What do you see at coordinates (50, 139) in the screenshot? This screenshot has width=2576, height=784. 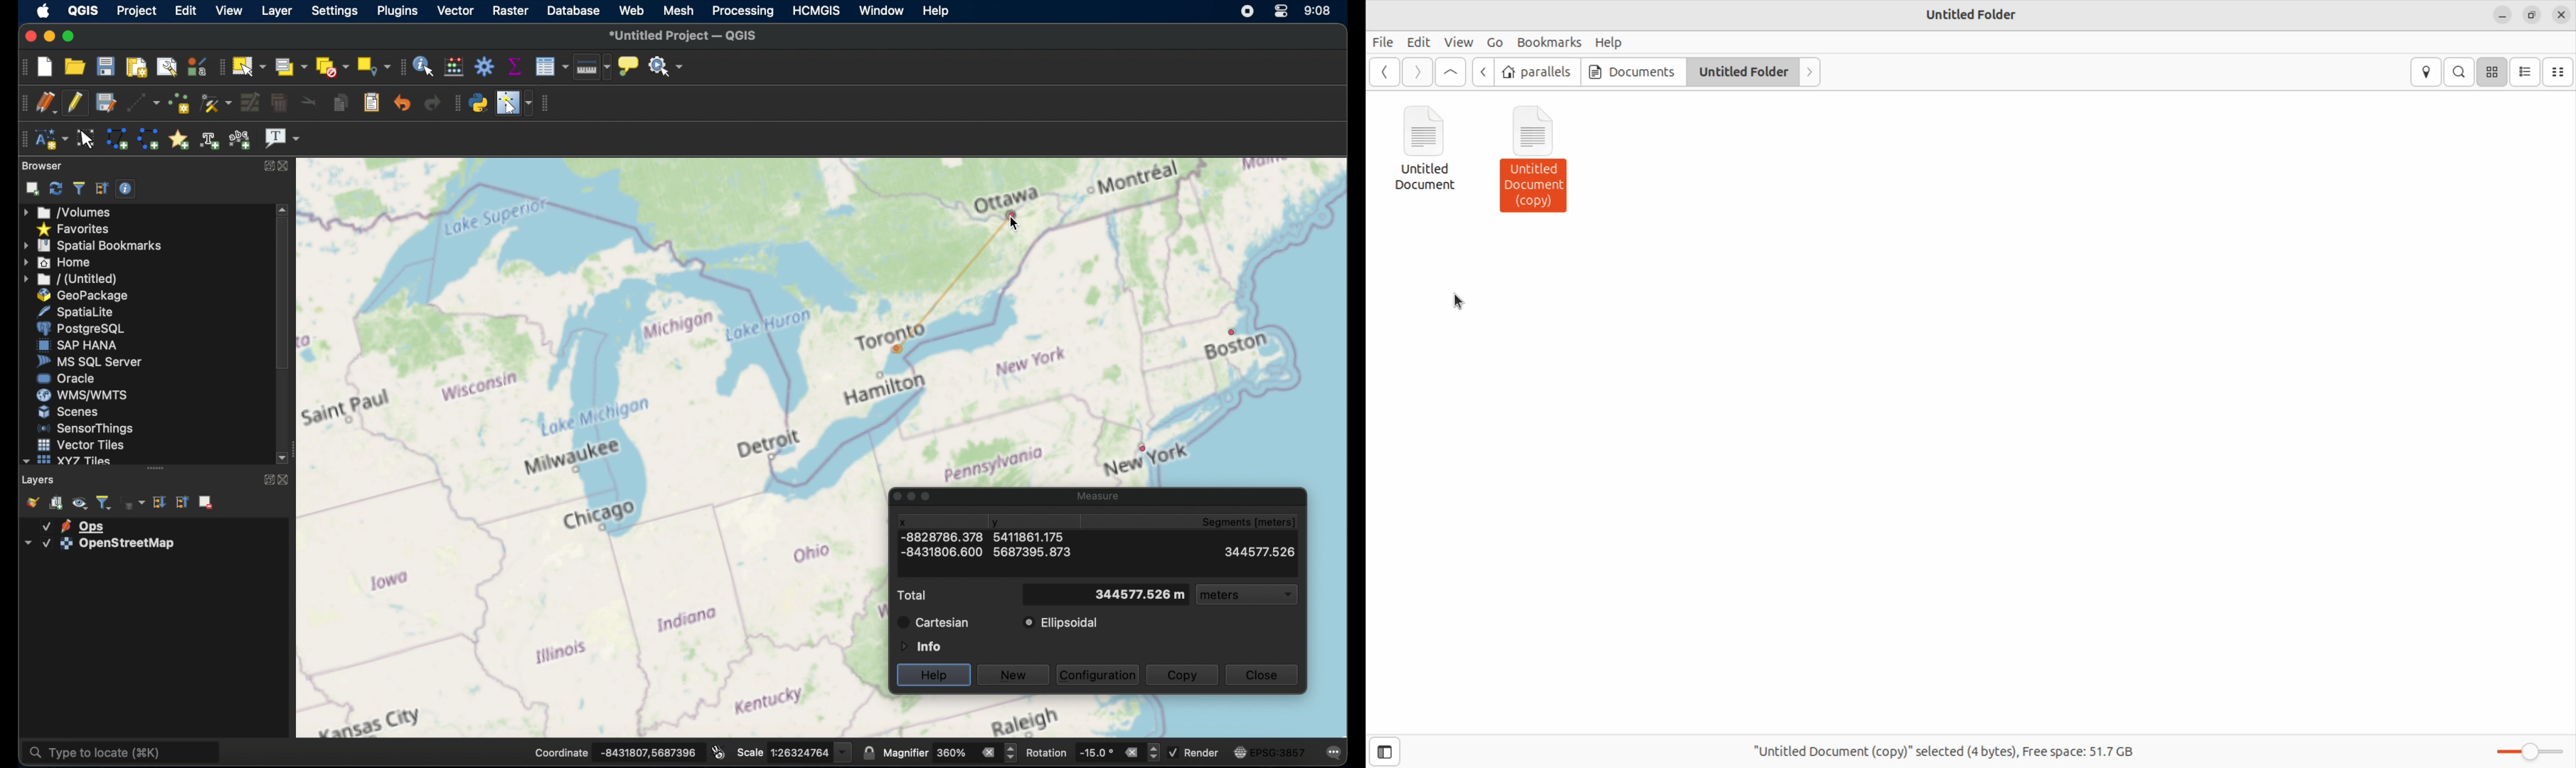 I see `new annotation layer` at bounding box center [50, 139].